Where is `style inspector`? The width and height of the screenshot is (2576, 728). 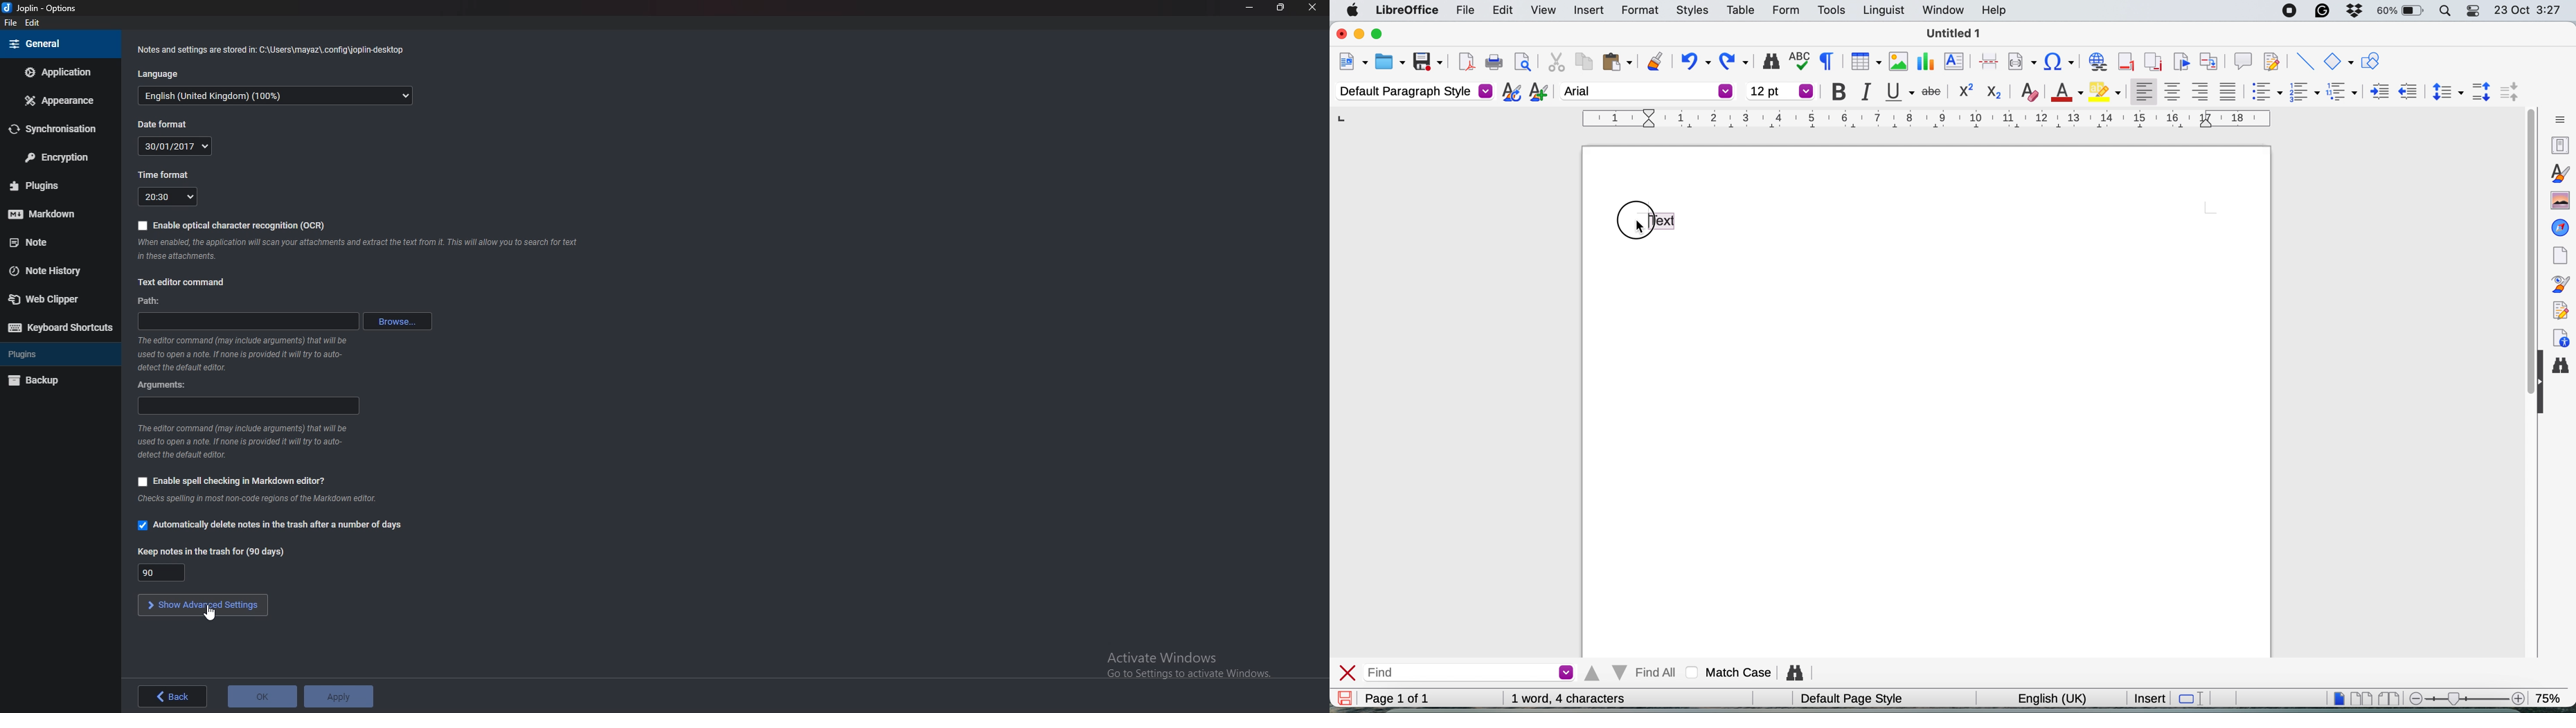
style inspector is located at coordinates (2563, 284).